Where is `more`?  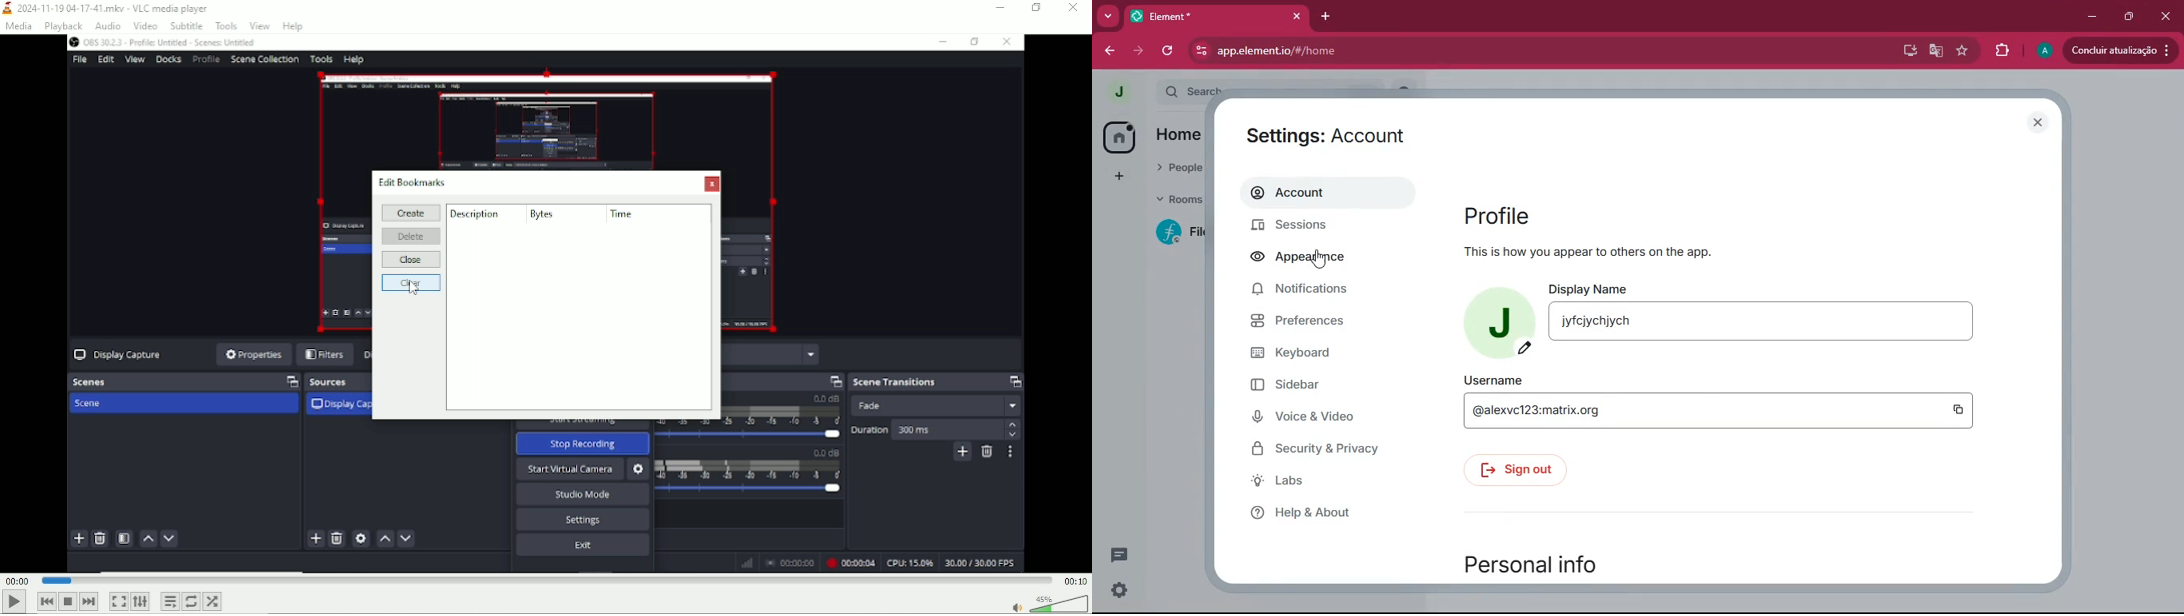 more is located at coordinates (1110, 17).